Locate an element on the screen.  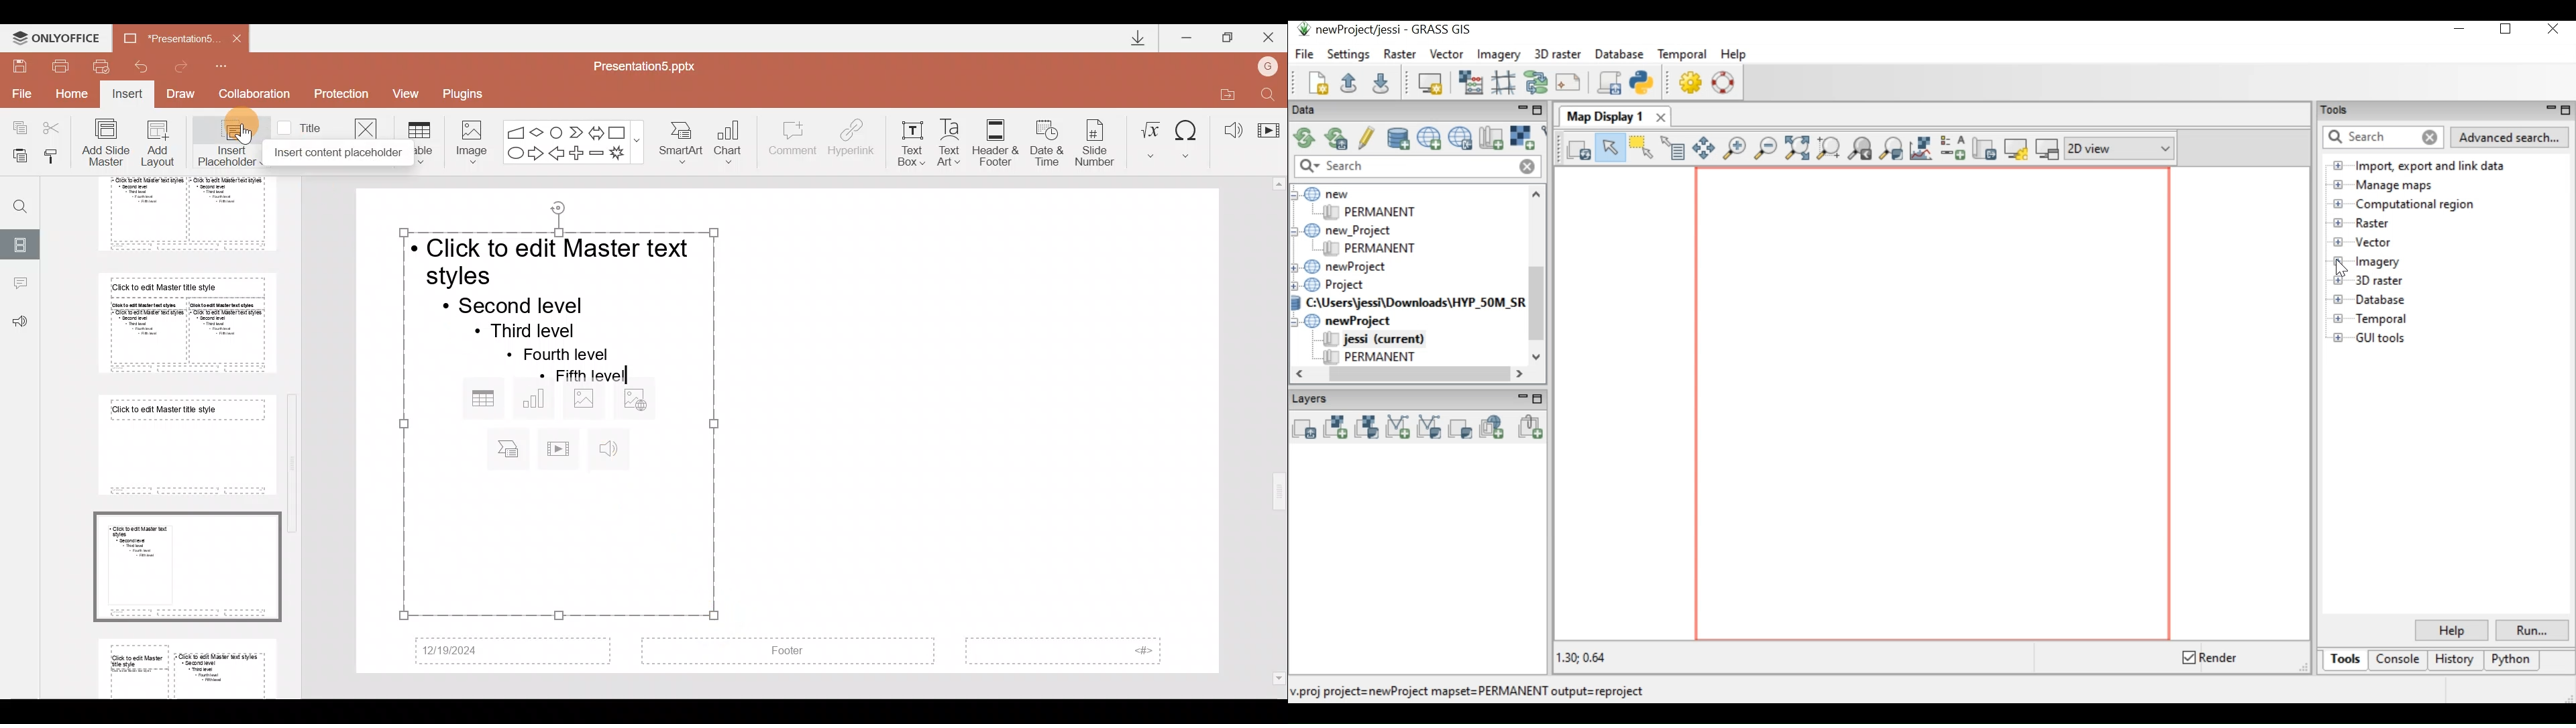
Minus is located at coordinates (597, 153).